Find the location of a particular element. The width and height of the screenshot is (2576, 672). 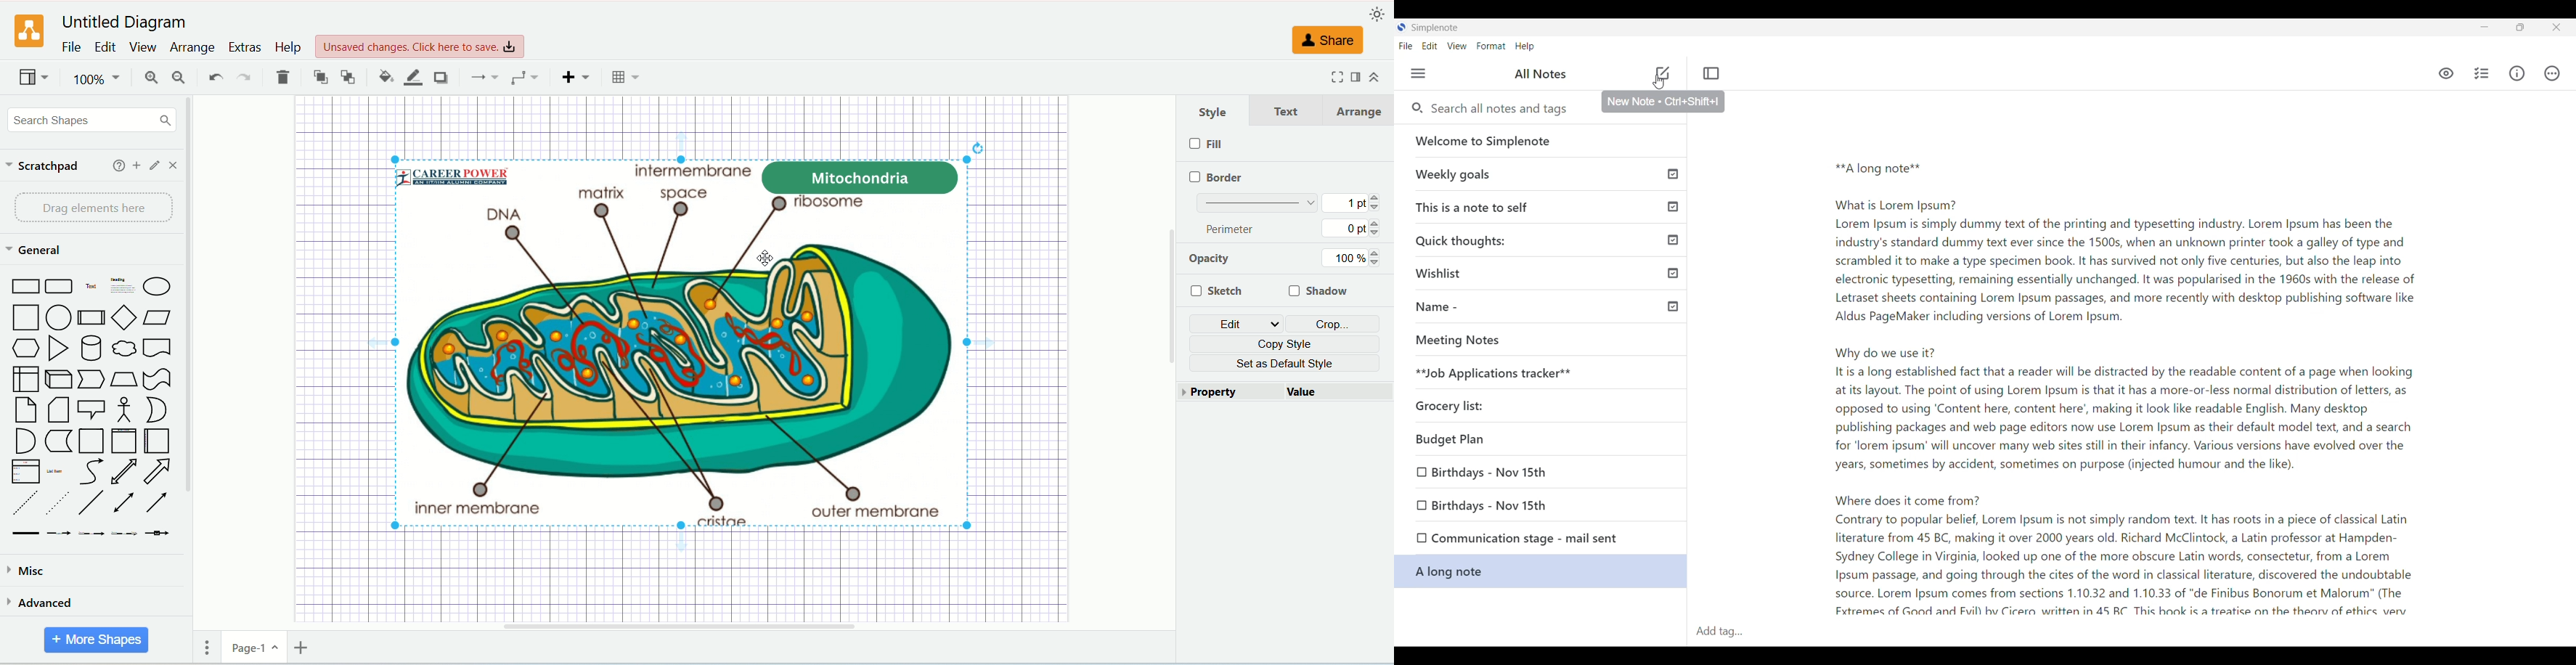

logo is located at coordinates (29, 32).